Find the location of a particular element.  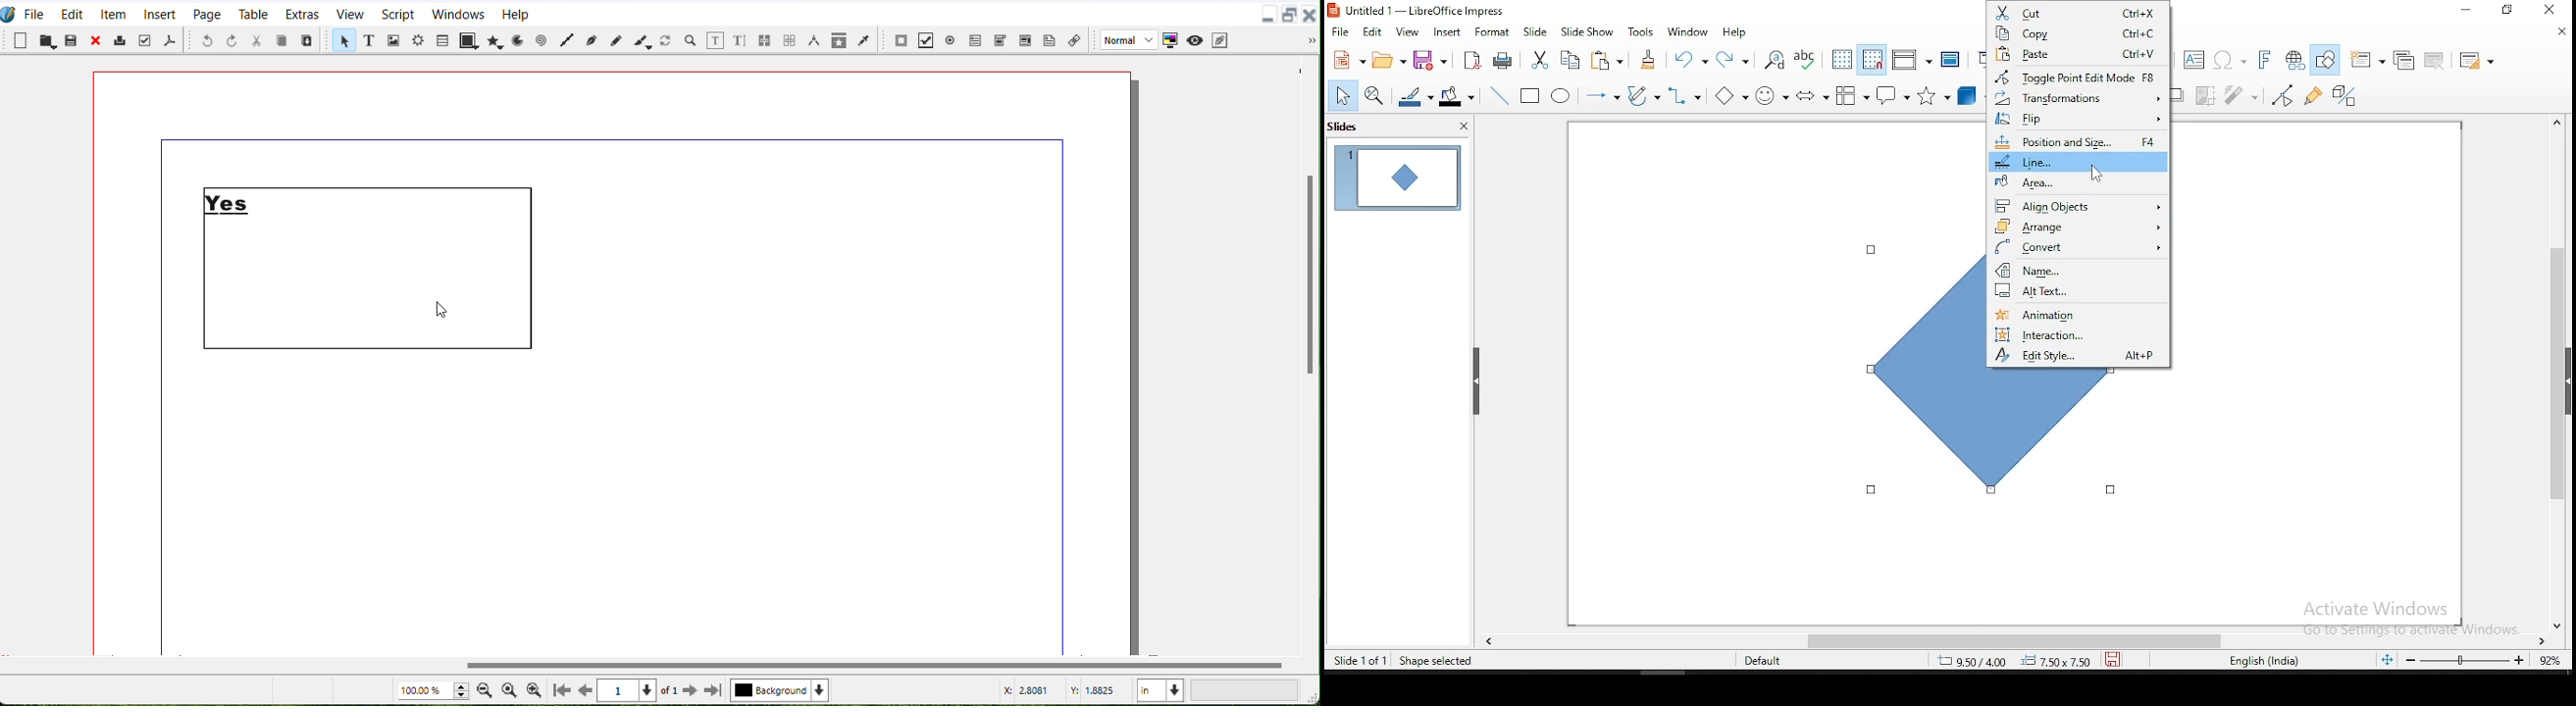

cut is located at coordinates (2078, 11).